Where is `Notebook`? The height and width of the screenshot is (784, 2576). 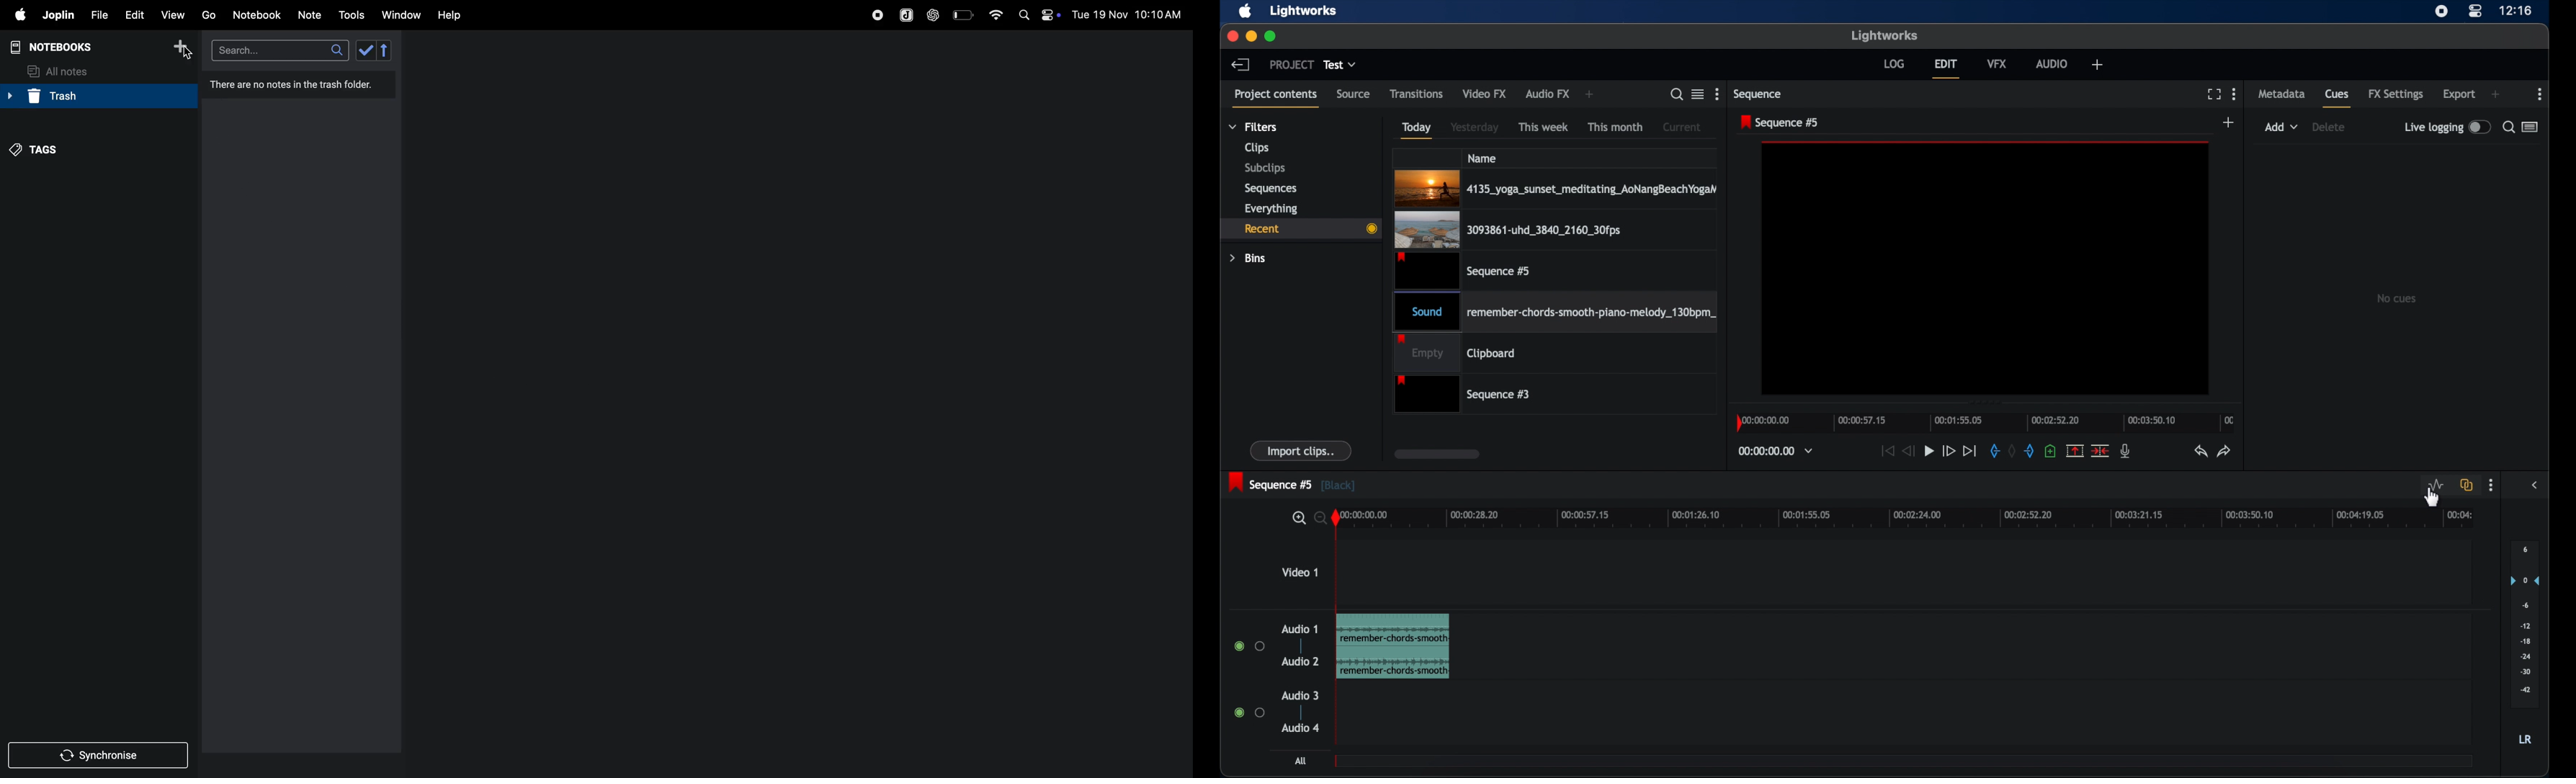 Notebook is located at coordinates (260, 15).